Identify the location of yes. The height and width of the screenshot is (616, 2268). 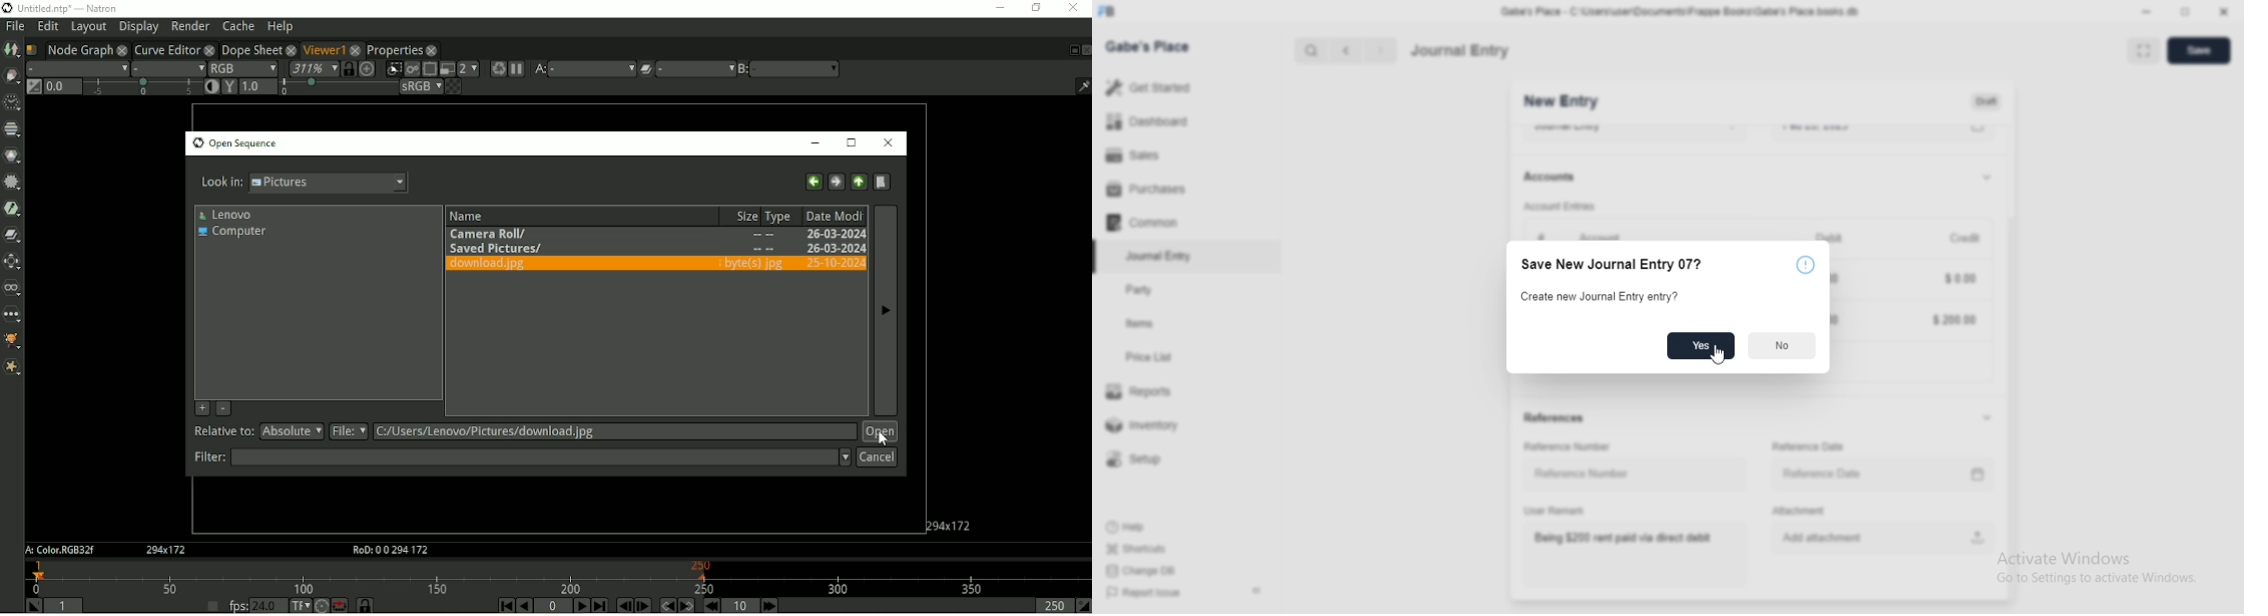
(1697, 347).